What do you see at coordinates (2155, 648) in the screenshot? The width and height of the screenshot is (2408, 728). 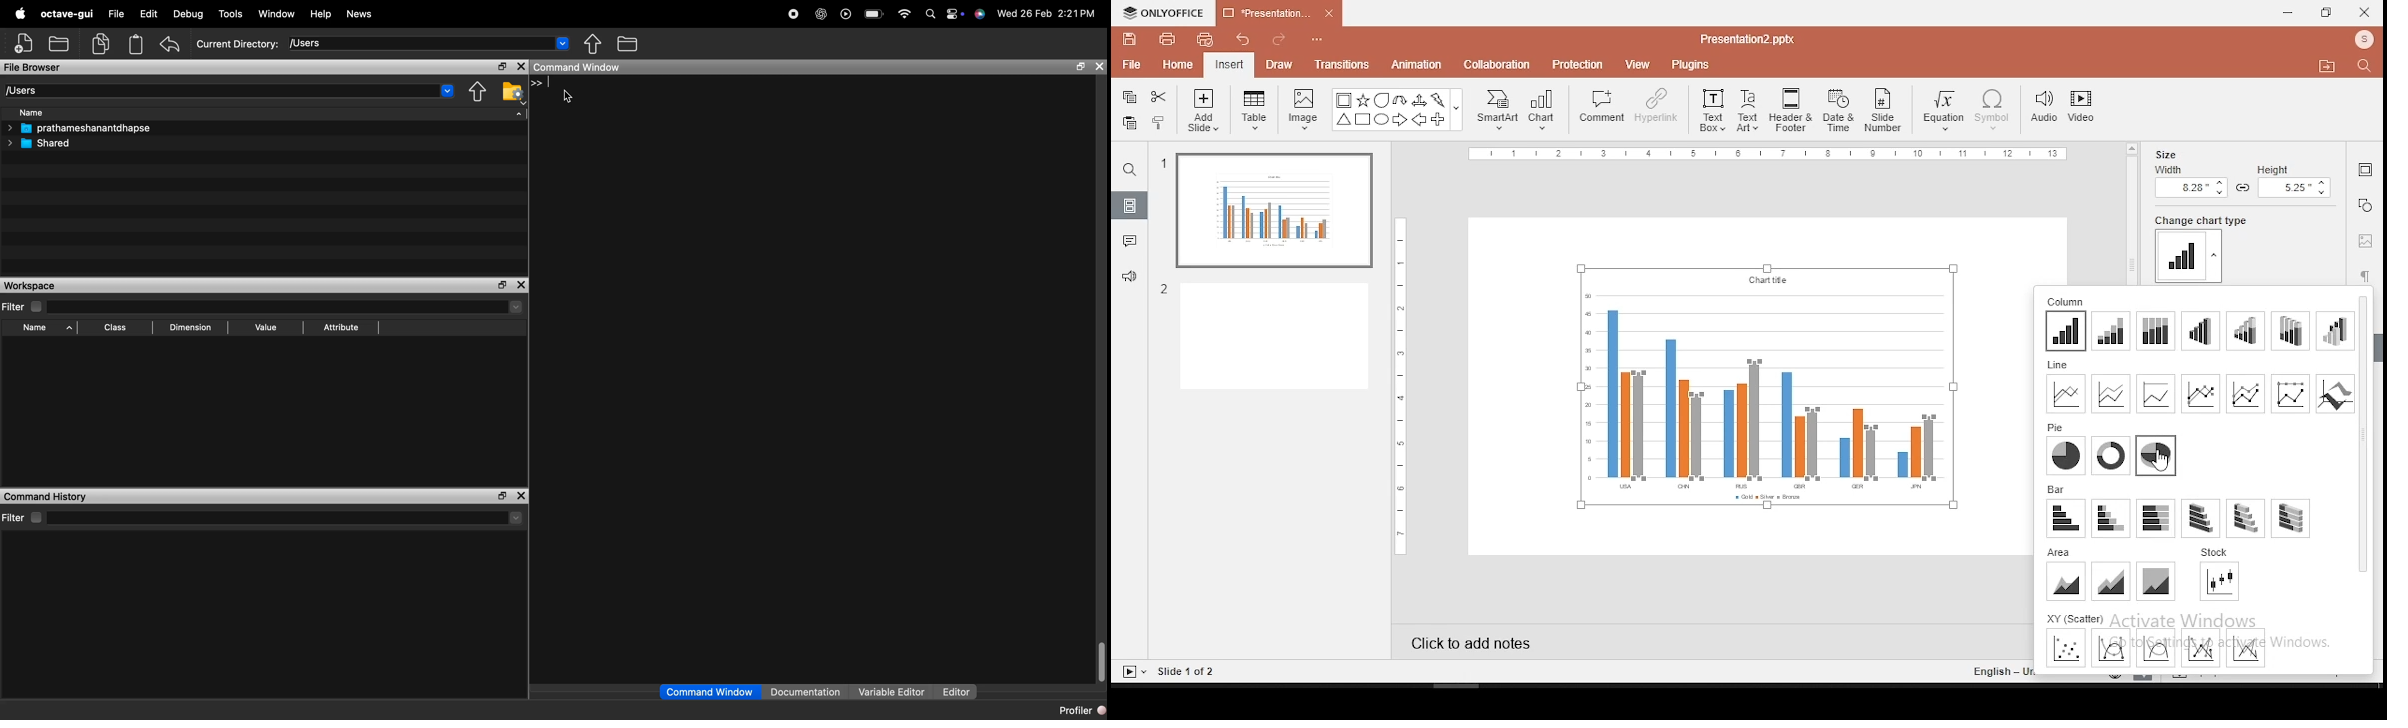 I see `xy scatter 3` at bounding box center [2155, 648].